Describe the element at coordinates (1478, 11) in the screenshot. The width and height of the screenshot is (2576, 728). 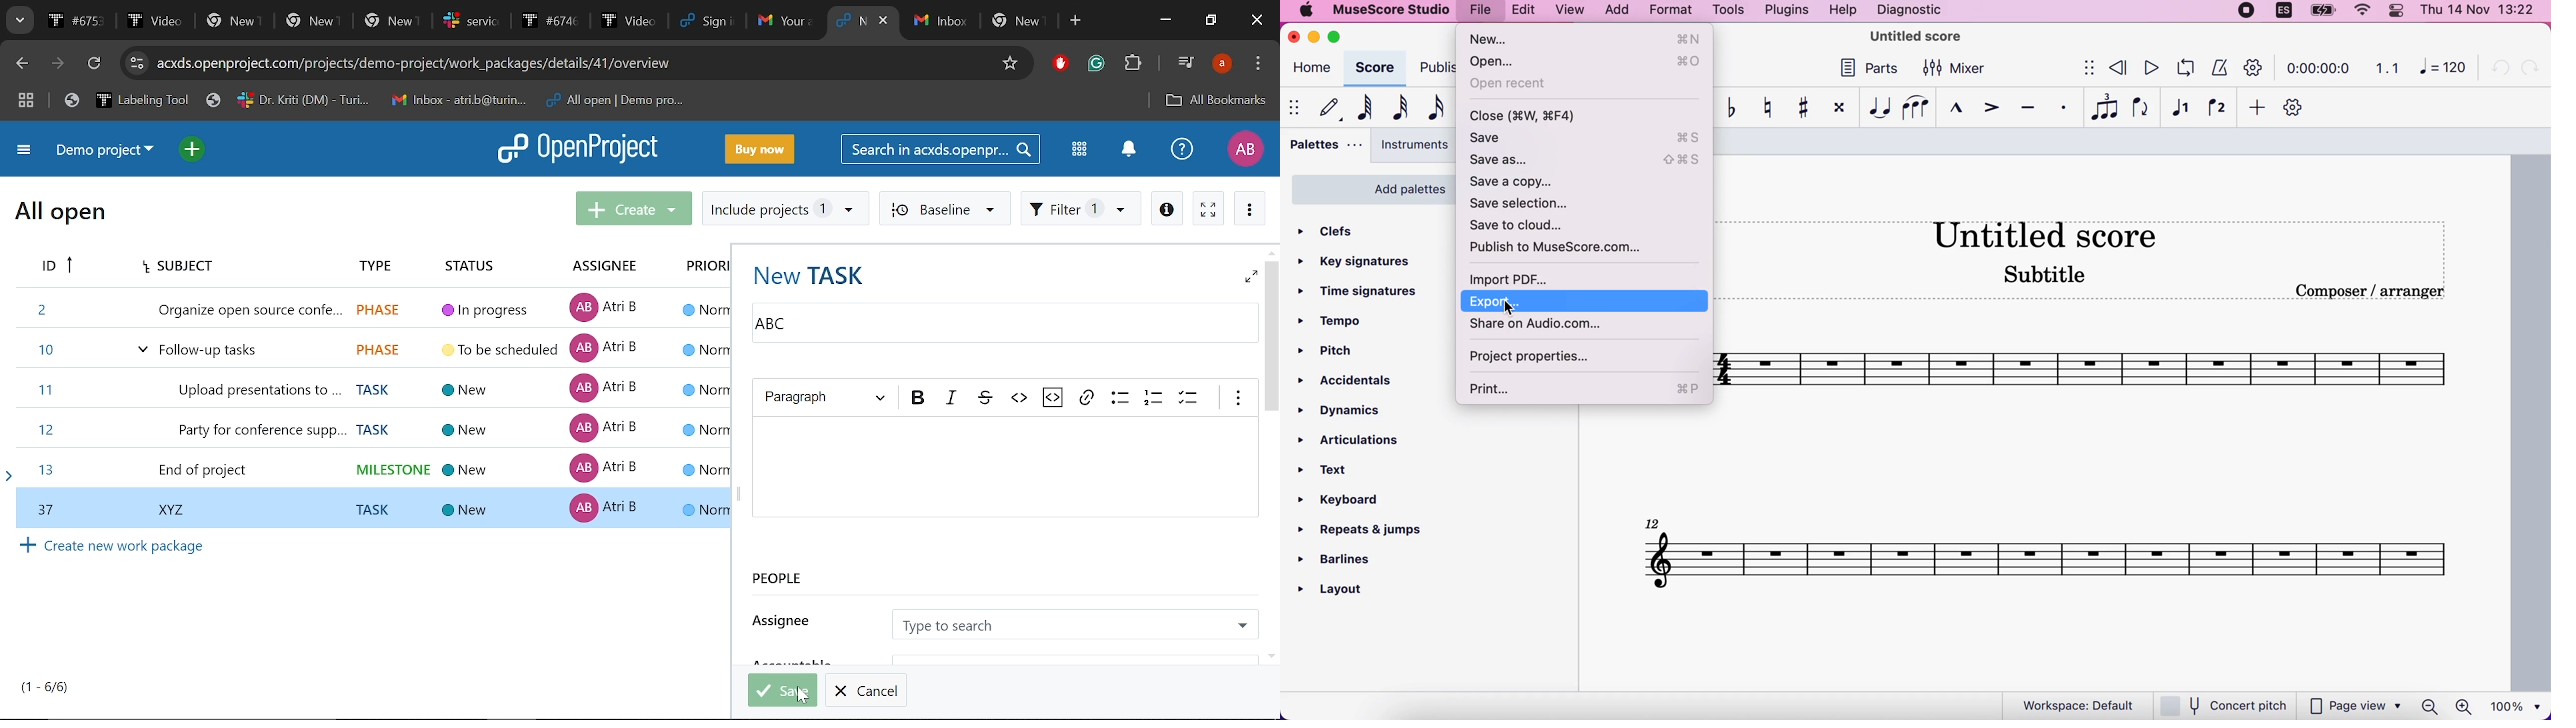
I see `file` at that location.